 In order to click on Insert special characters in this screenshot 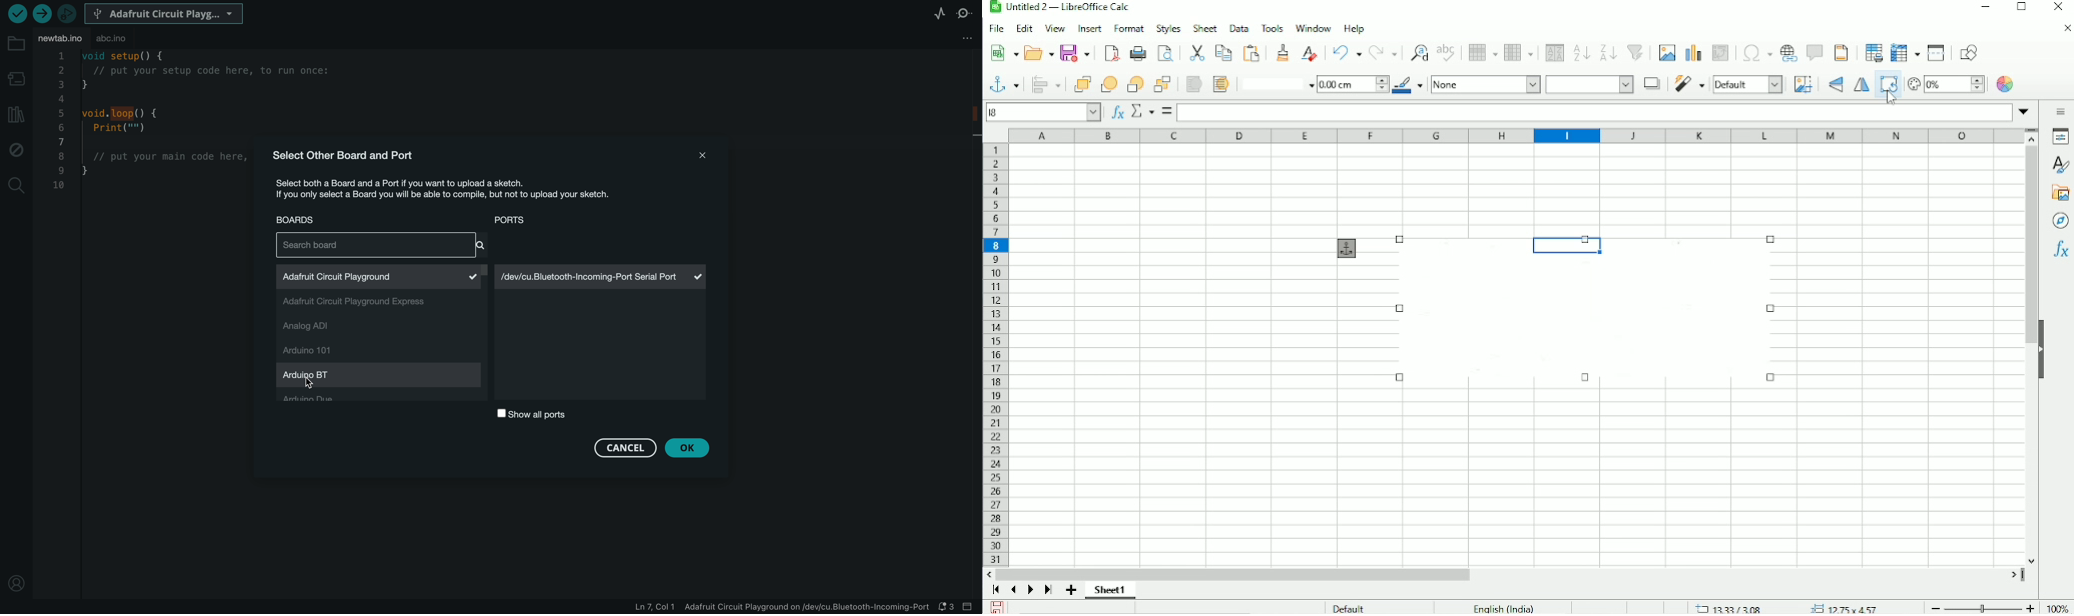, I will do `click(1757, 52)`.